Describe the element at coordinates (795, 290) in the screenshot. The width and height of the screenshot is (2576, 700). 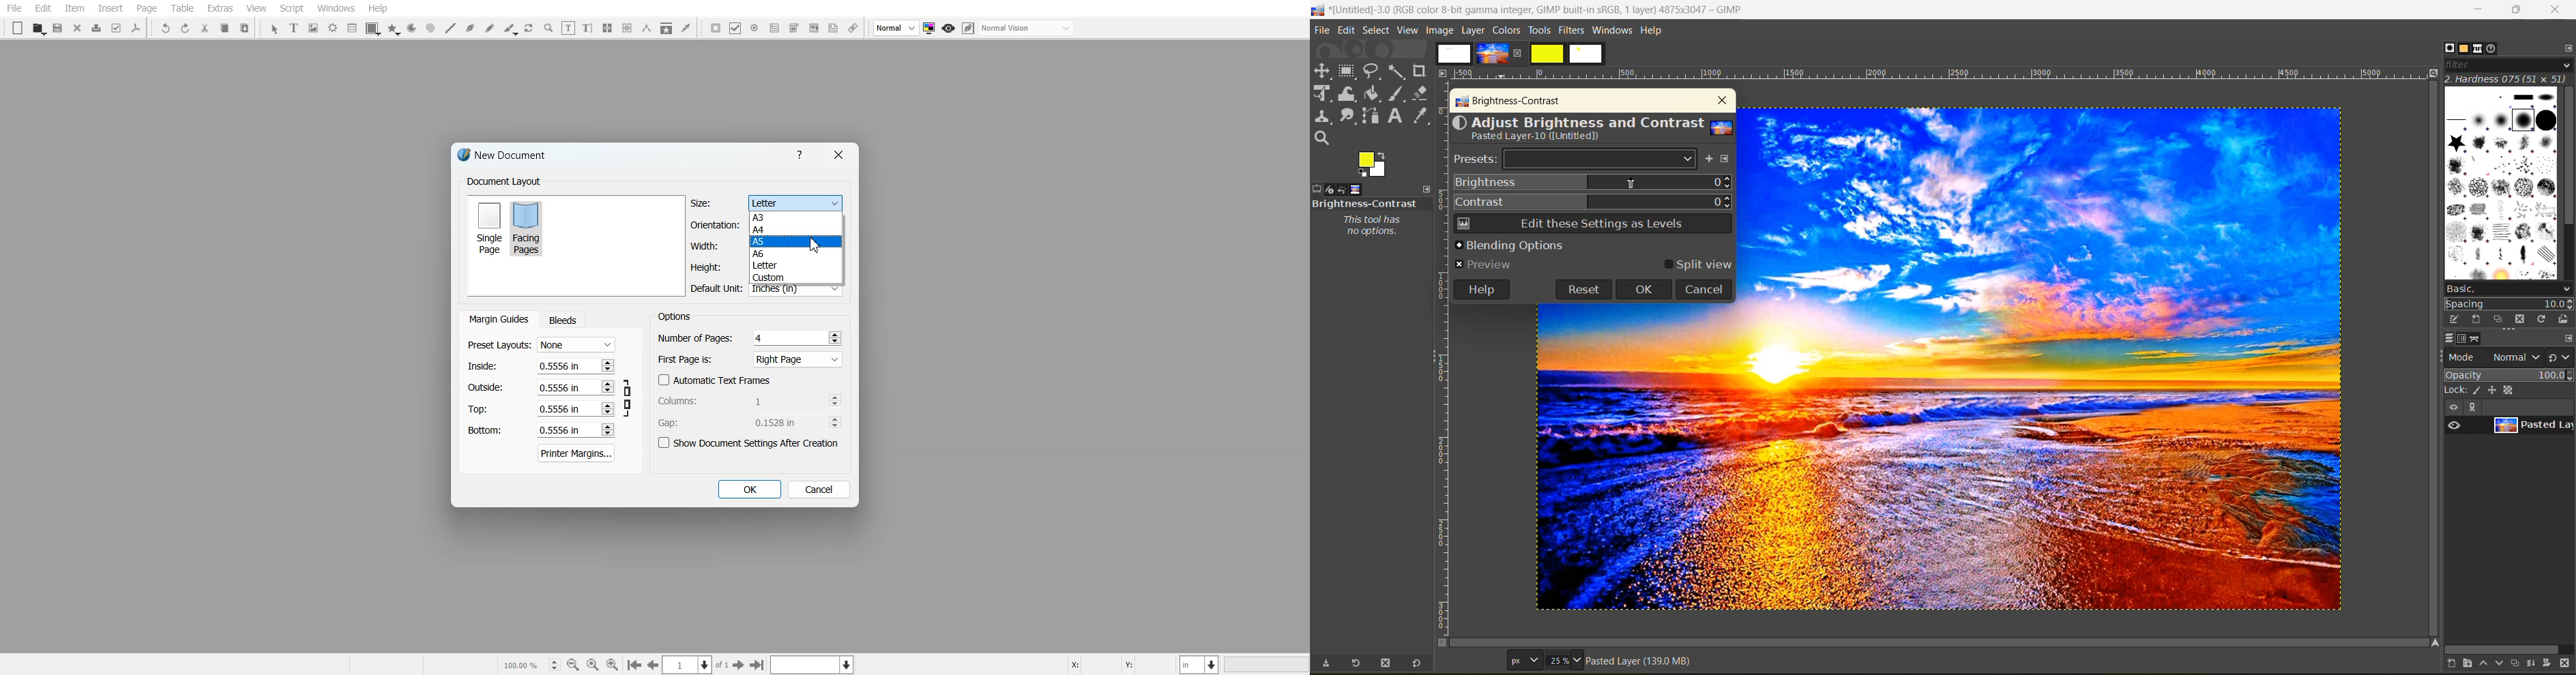
I see `Inches` at that location.